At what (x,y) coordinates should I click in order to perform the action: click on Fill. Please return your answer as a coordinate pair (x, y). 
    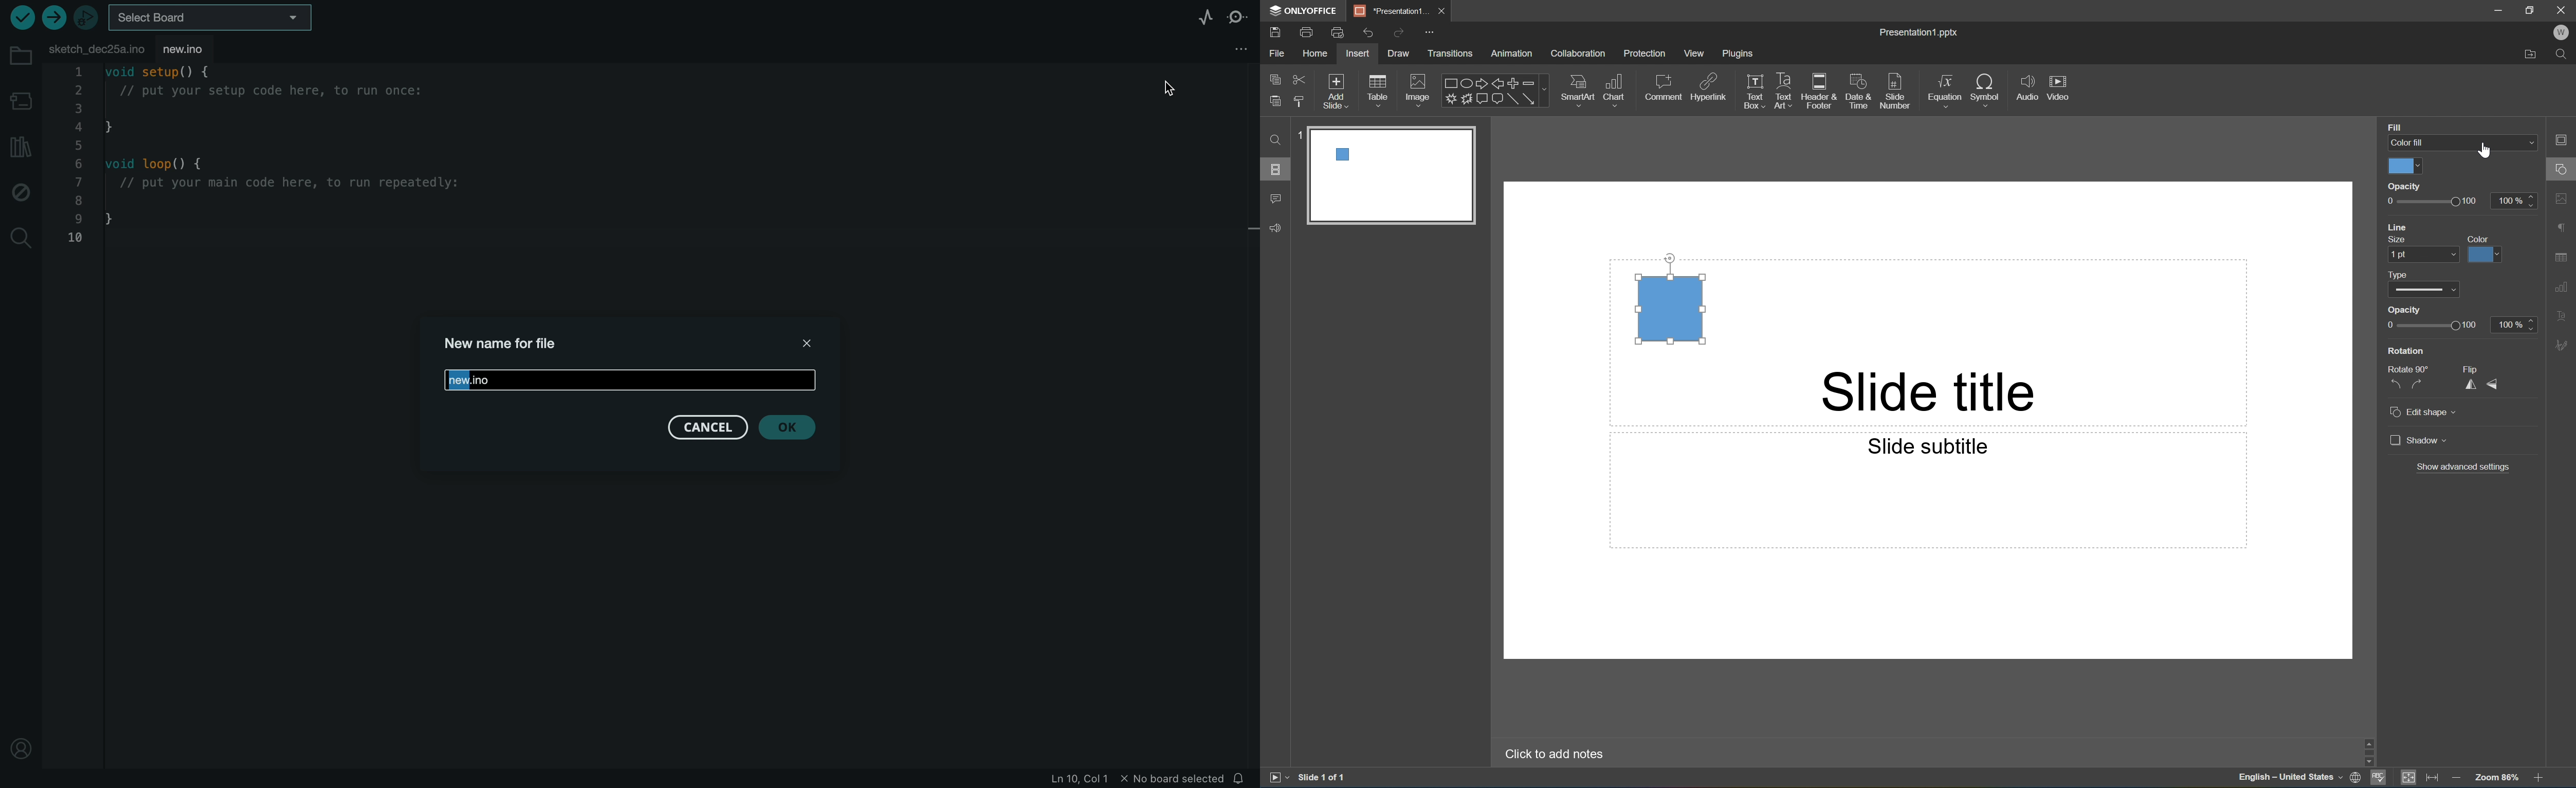
    Looking at the image, I should click on (2395, 127).